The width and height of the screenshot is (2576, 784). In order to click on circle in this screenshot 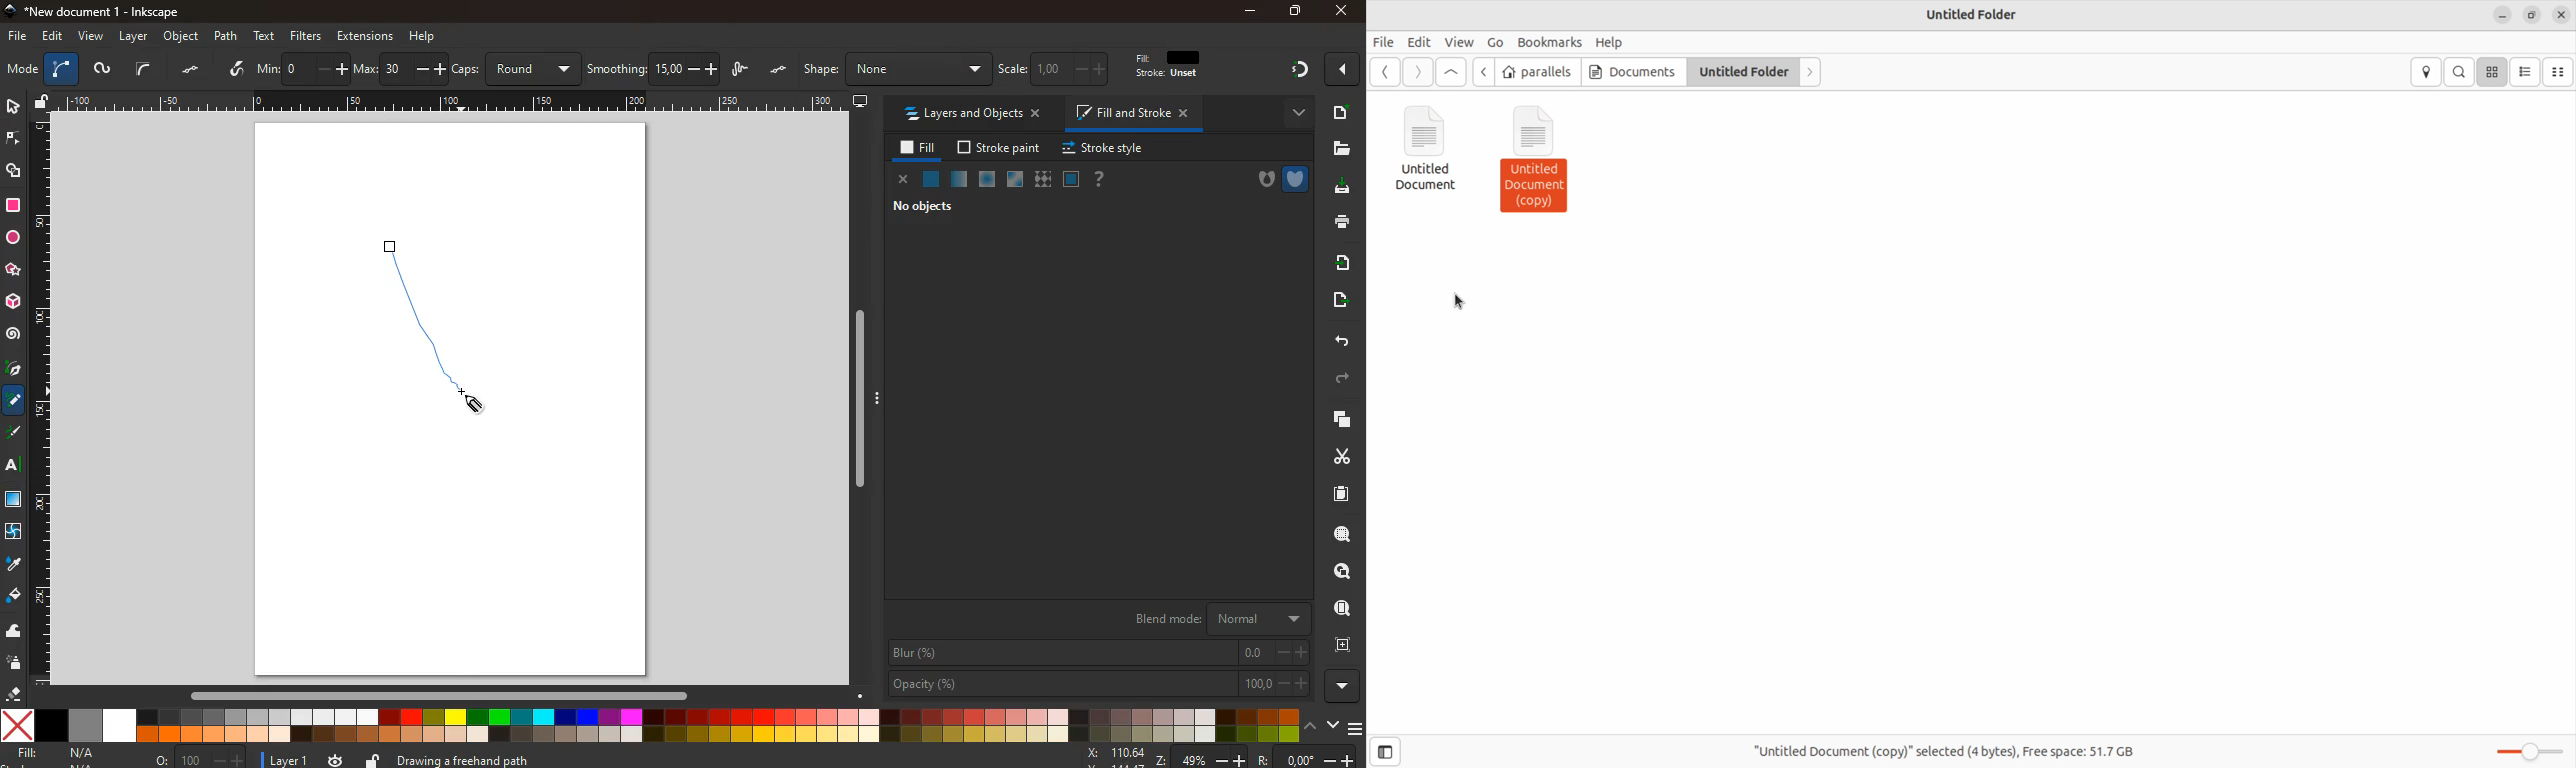, I will do `click(12, 238)`.